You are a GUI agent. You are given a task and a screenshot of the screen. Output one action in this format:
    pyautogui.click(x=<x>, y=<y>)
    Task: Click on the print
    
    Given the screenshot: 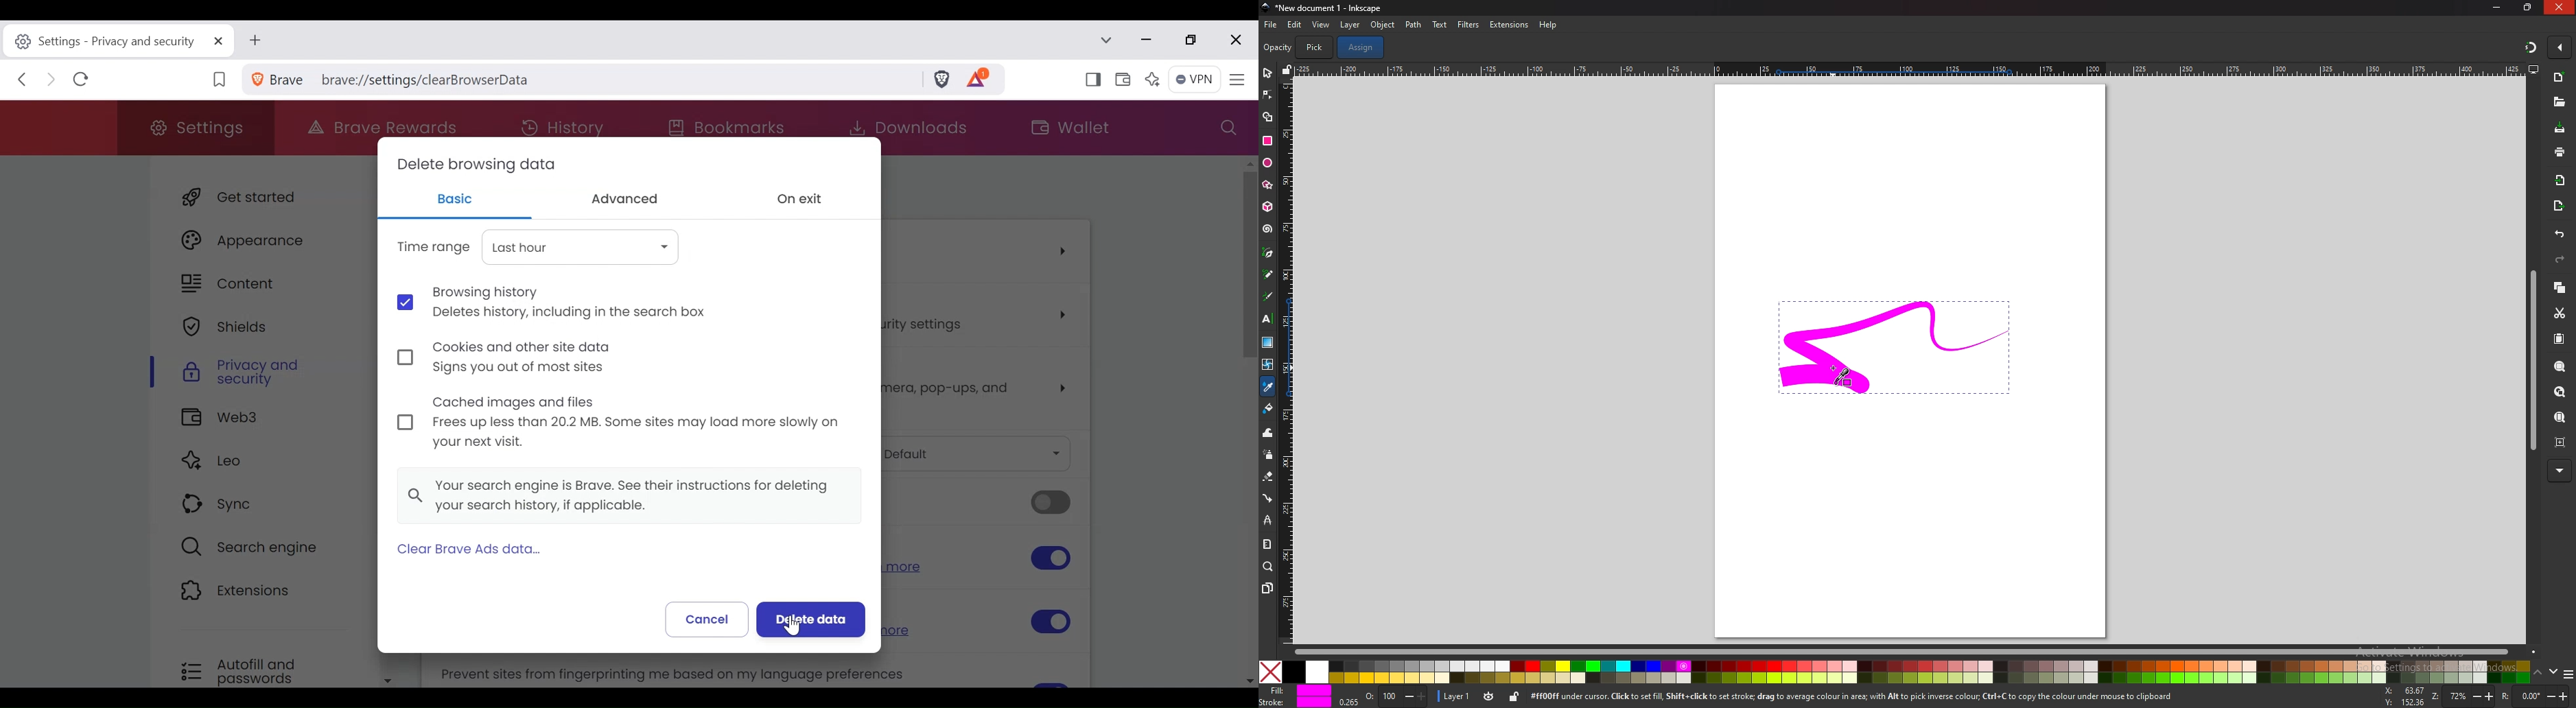 What is the action you would take?
    pyautogui.click(x=2560, y=151)
    